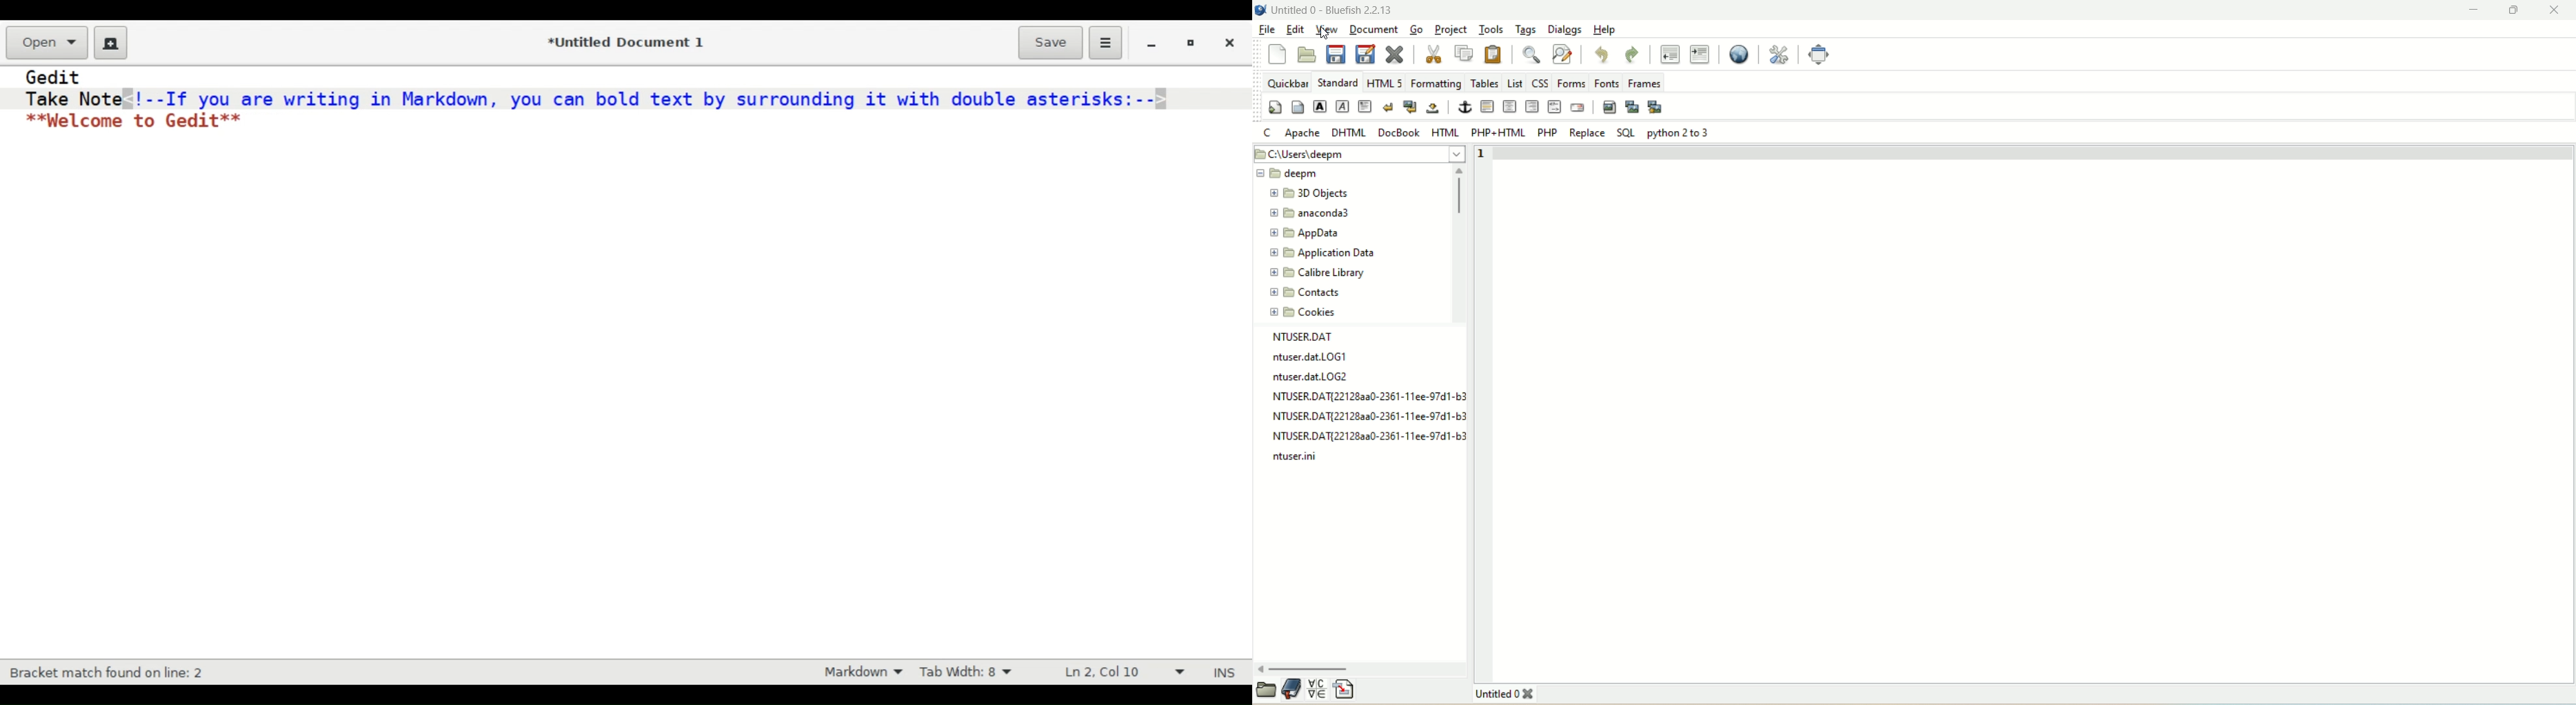 The height and width of the screenshot is (728, 2576). Describe the element at coordinates (136, 121) in the screenshot. I see `**Welcome to Gedit**` at that location.